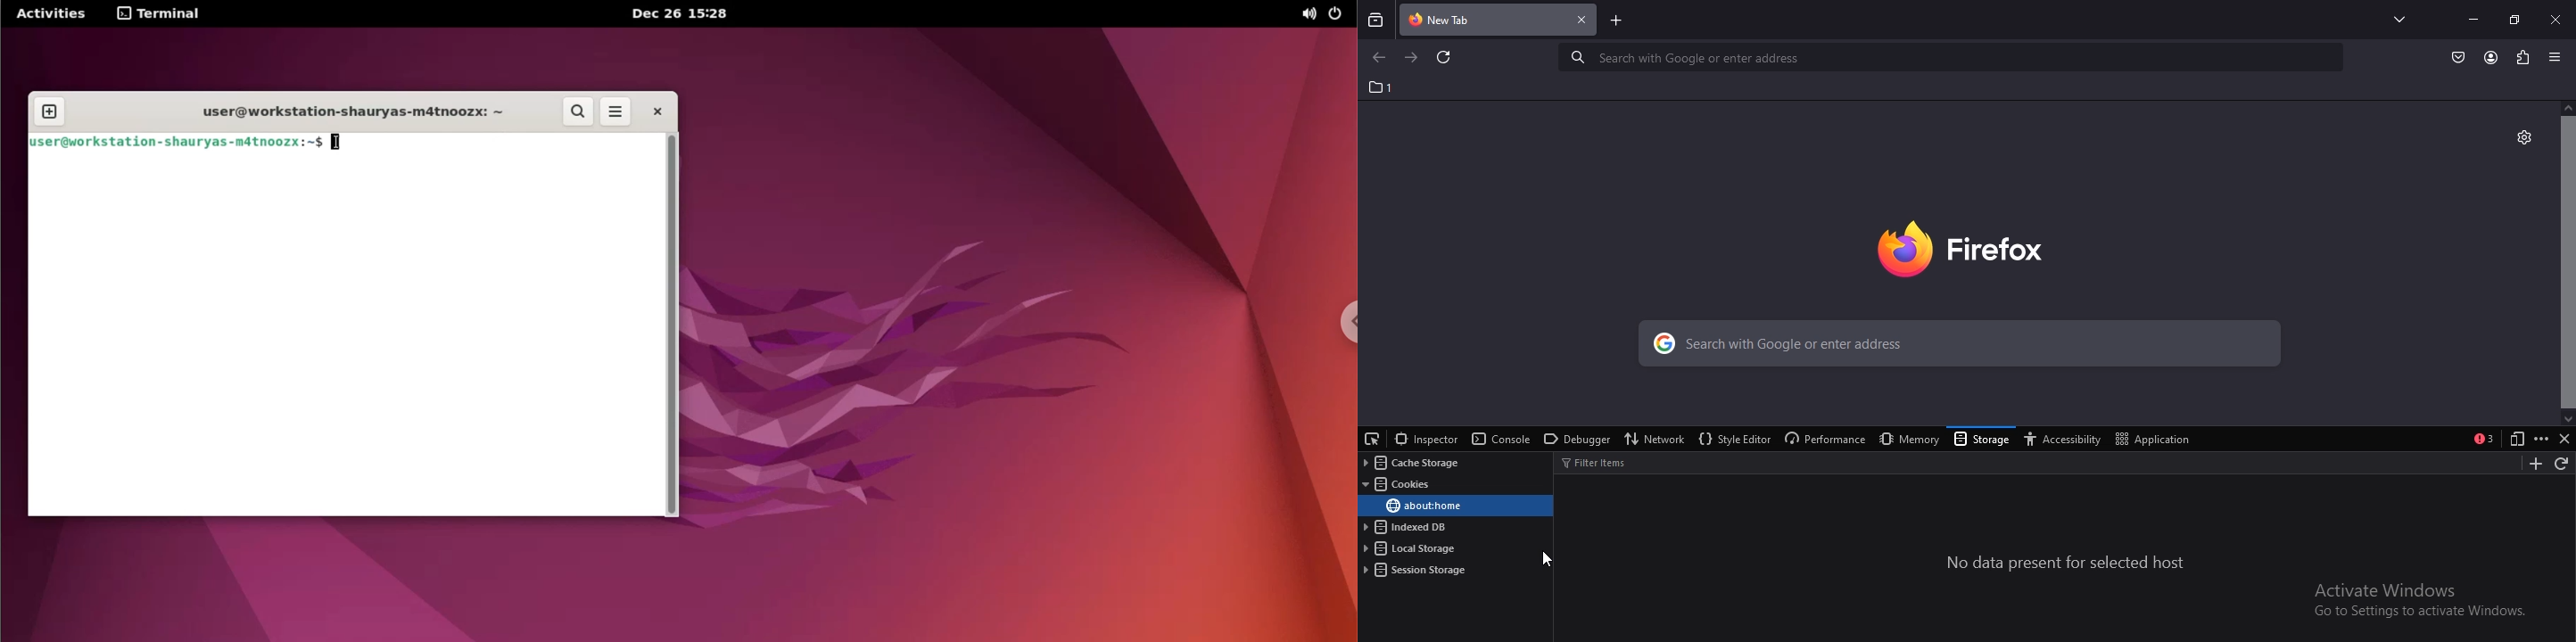 The width and height of the screenshot is (2576, 644). I want to click on cache storage, so click(1408, 463).